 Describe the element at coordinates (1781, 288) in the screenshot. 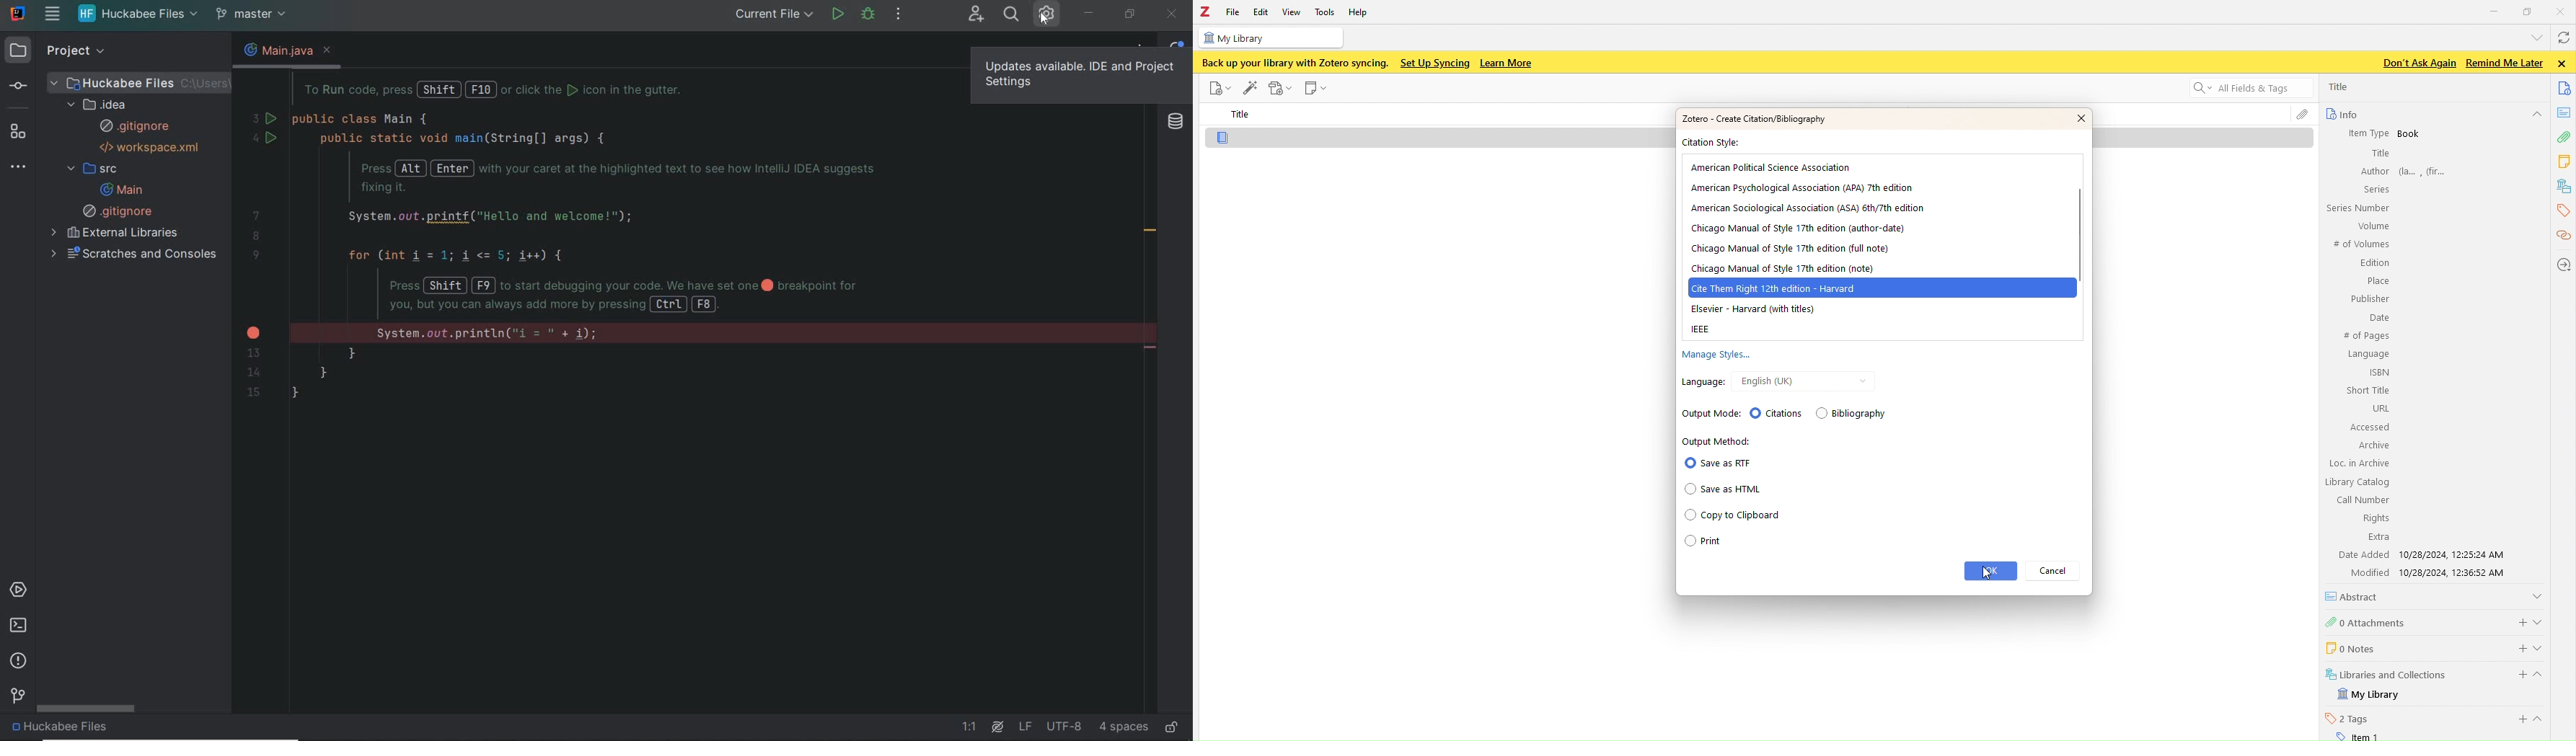

I see `Bl Cite Them Right 12th edition - Harvard` at that location.